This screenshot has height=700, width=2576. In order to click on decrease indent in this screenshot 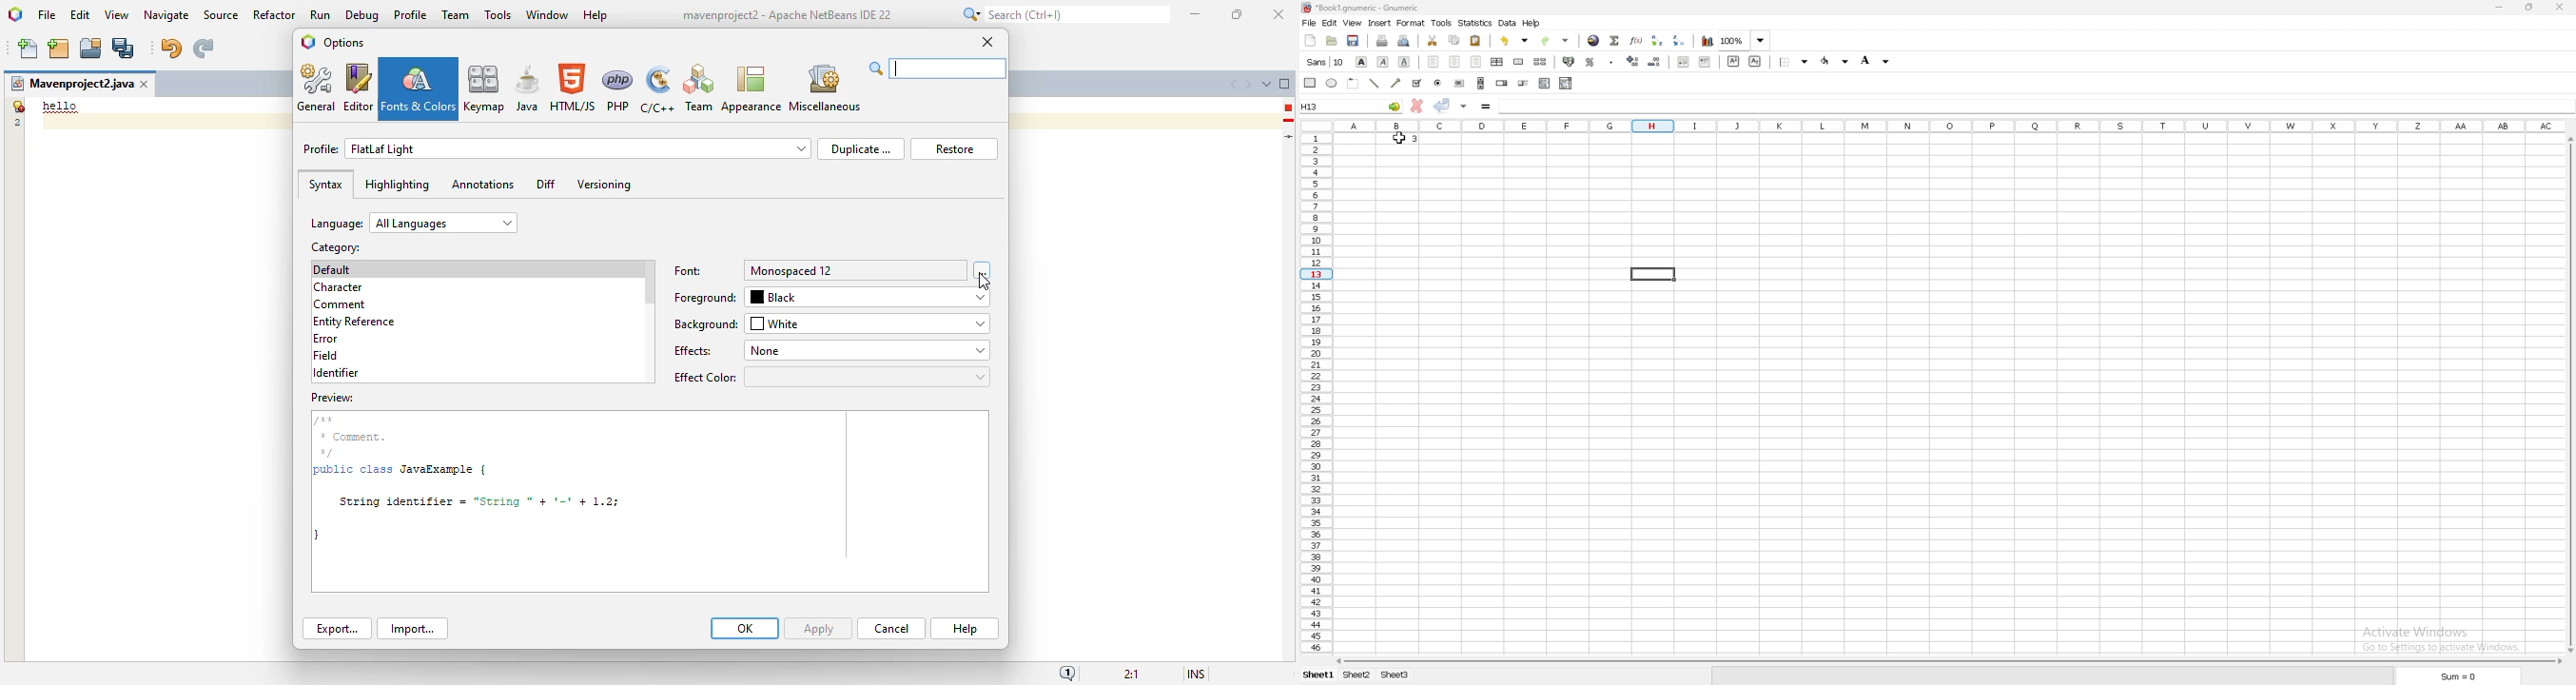, I will do `click(1684, 63)`.